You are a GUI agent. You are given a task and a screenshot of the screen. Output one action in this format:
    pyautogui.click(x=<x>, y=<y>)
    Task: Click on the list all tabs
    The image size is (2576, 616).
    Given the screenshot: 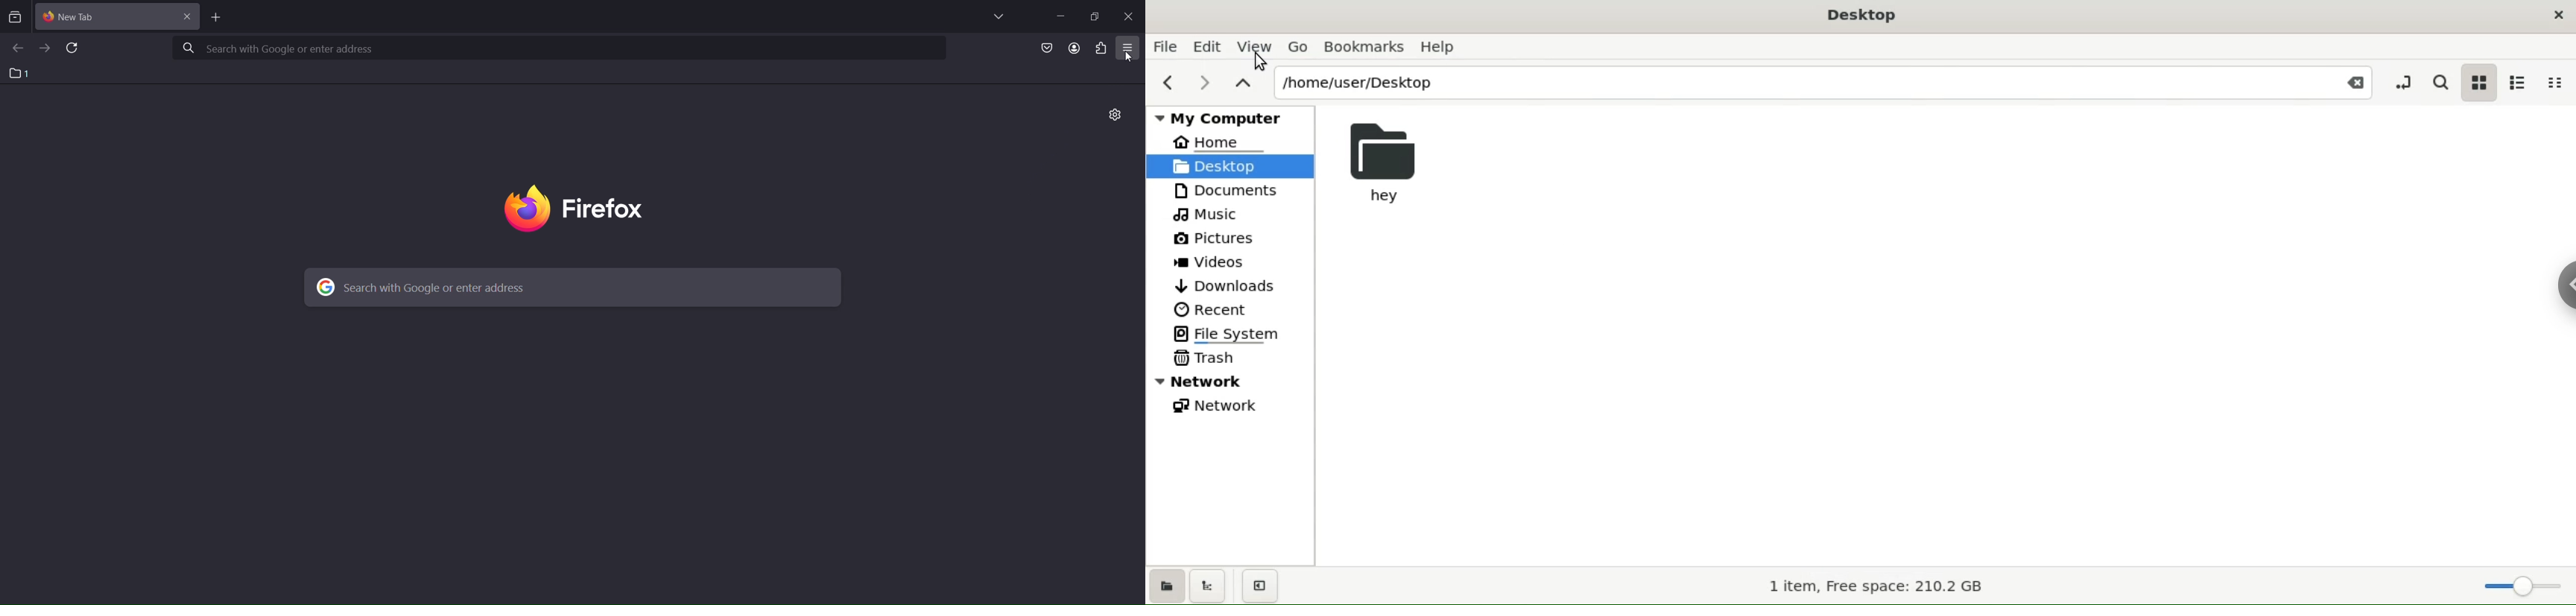 What is the action you would take?
    pyautogui.click(x=1004, y=17)
    